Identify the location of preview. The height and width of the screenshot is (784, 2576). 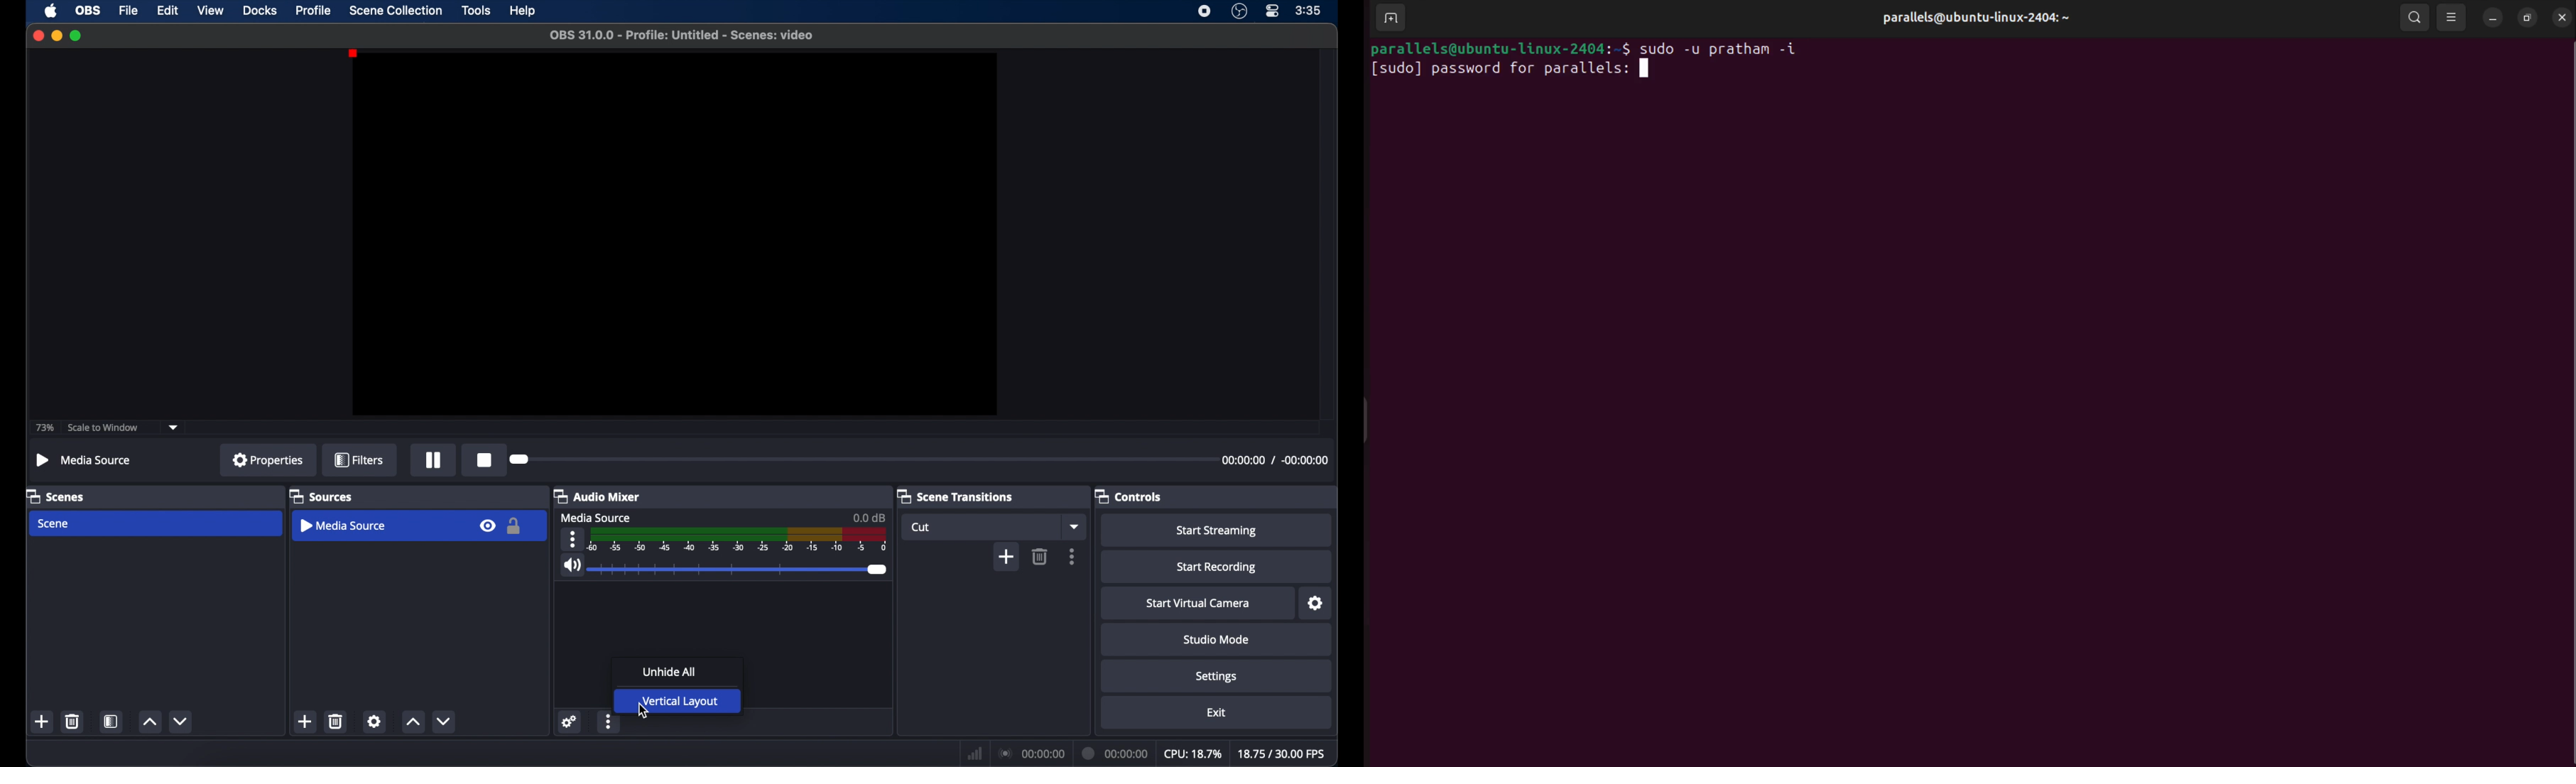
(674, 234).